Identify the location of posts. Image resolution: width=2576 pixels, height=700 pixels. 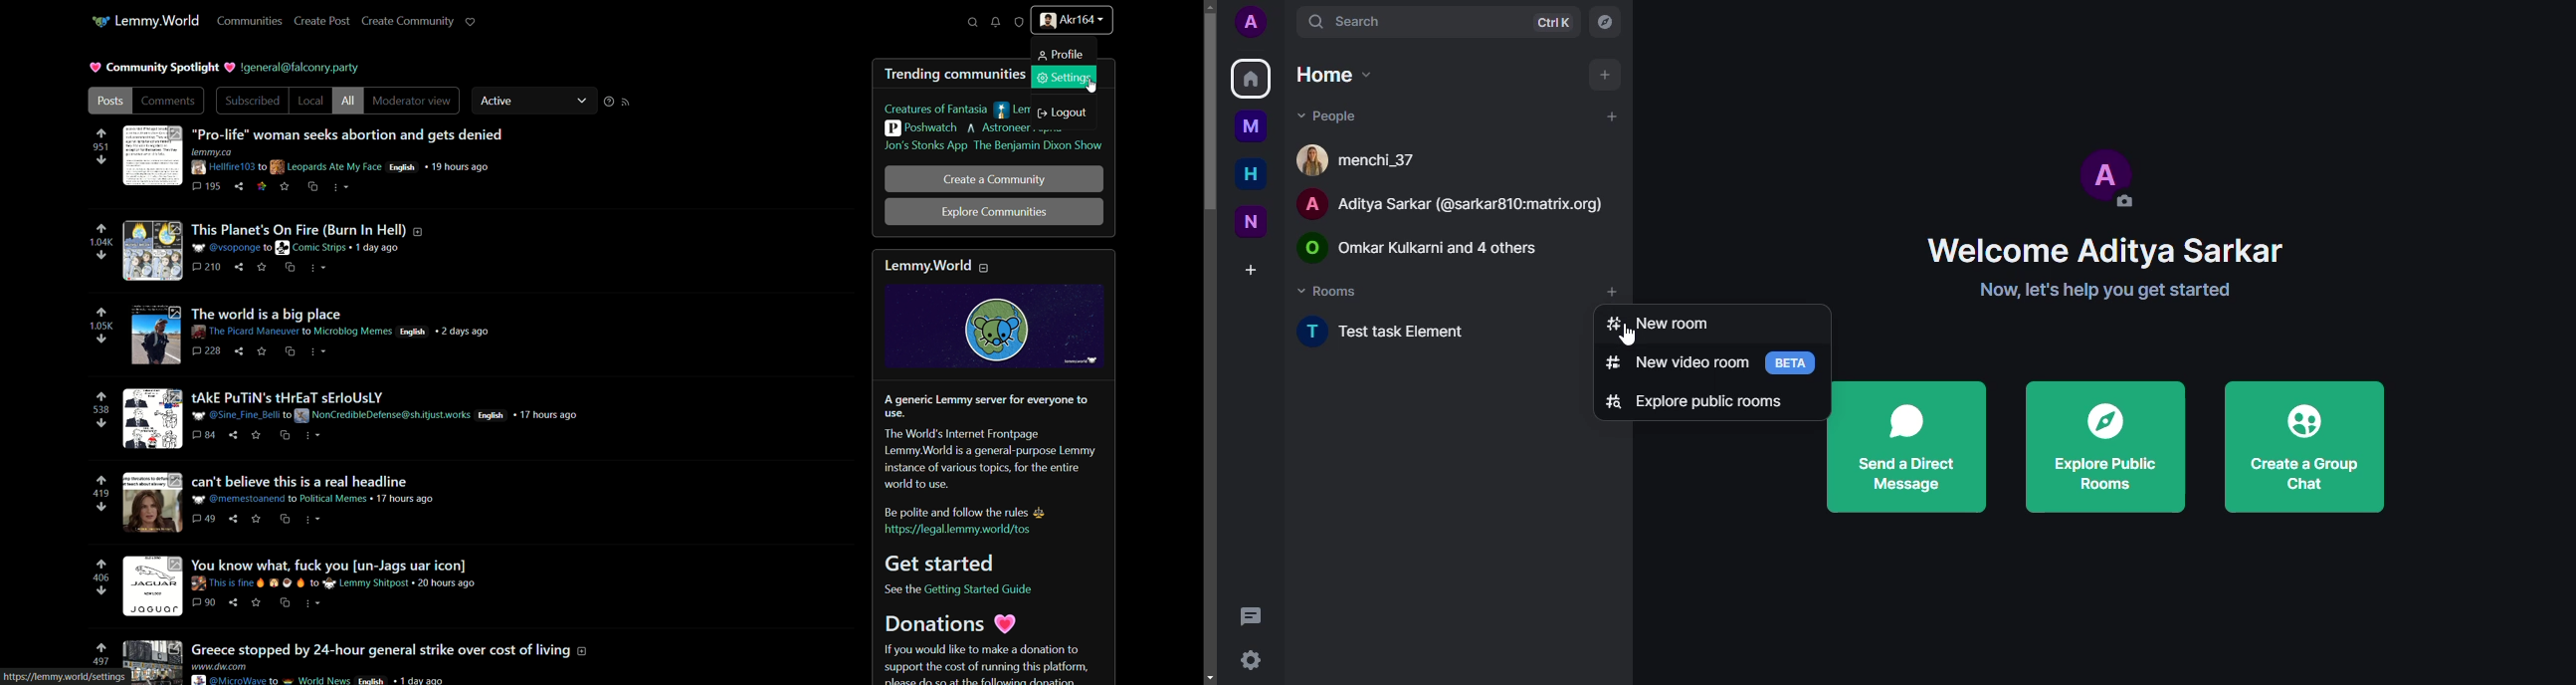
(109, 101).